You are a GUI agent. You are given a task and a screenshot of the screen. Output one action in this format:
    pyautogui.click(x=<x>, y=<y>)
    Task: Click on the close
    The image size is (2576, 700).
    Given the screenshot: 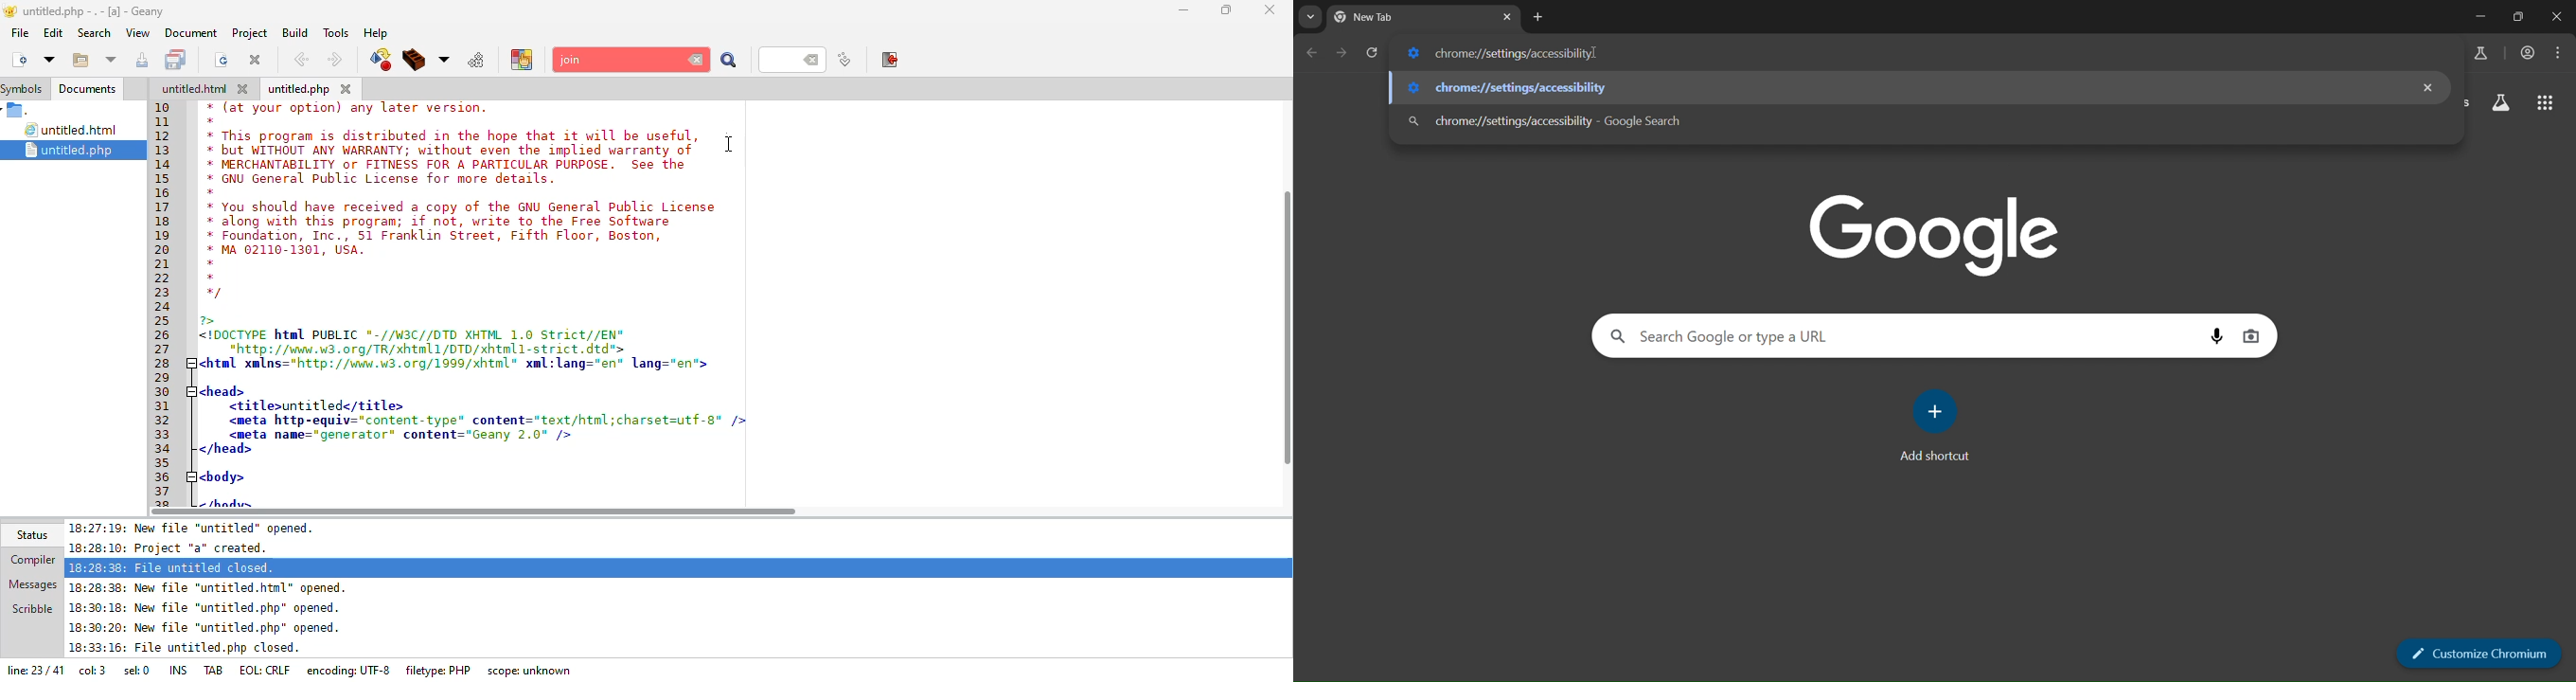 What is the action you would take?
    pyautogui.click(x=346, y=88)
    